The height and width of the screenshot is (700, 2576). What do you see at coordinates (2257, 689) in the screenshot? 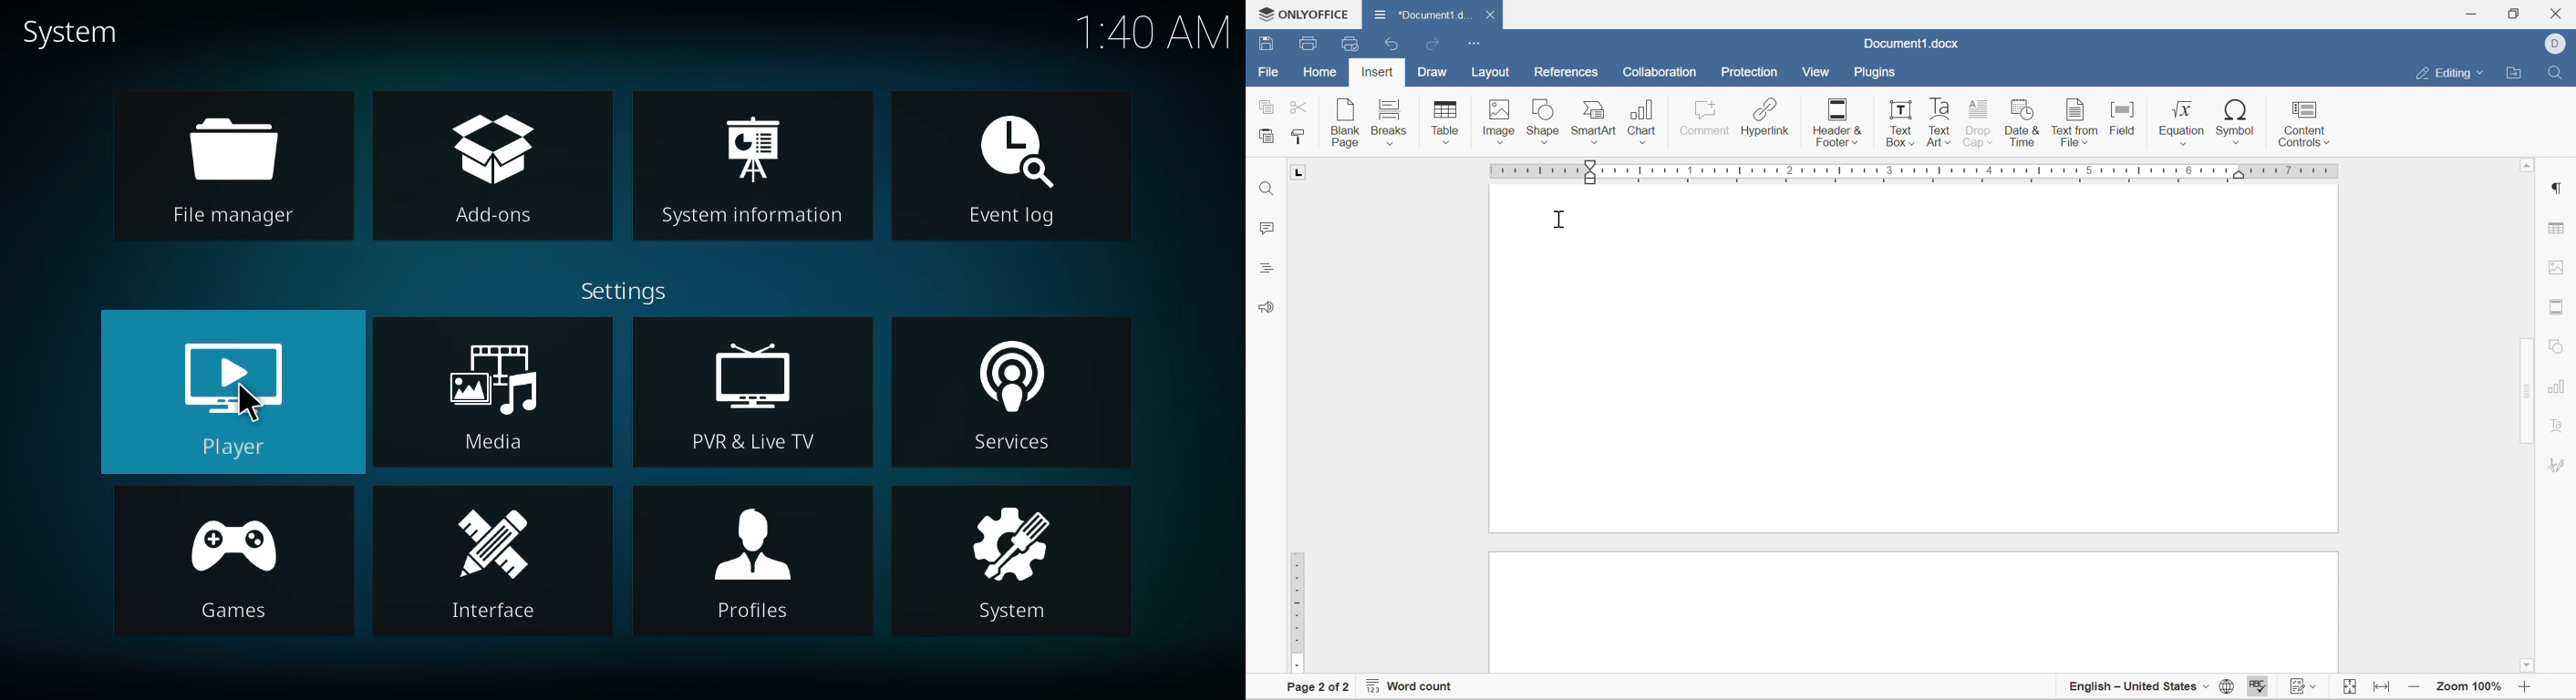
I see `ABC` at bounding box center [2257, 689].